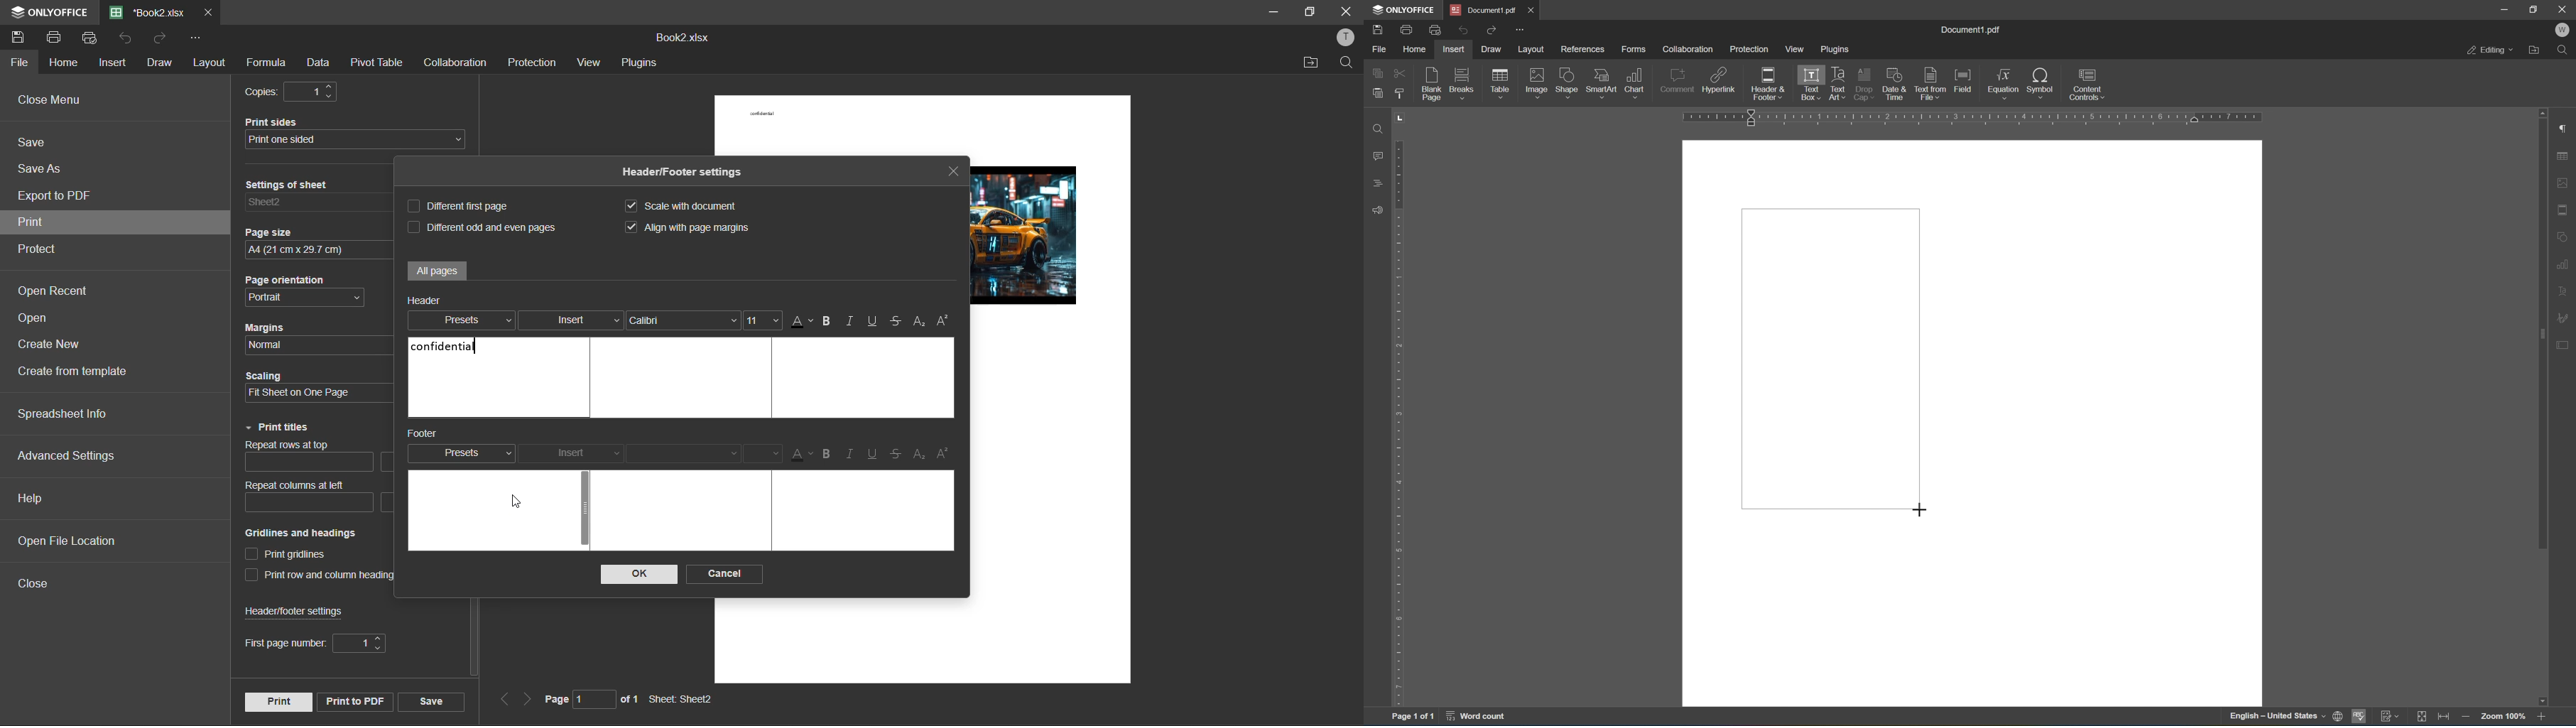  I want to click on close tab, so click(207, 9).